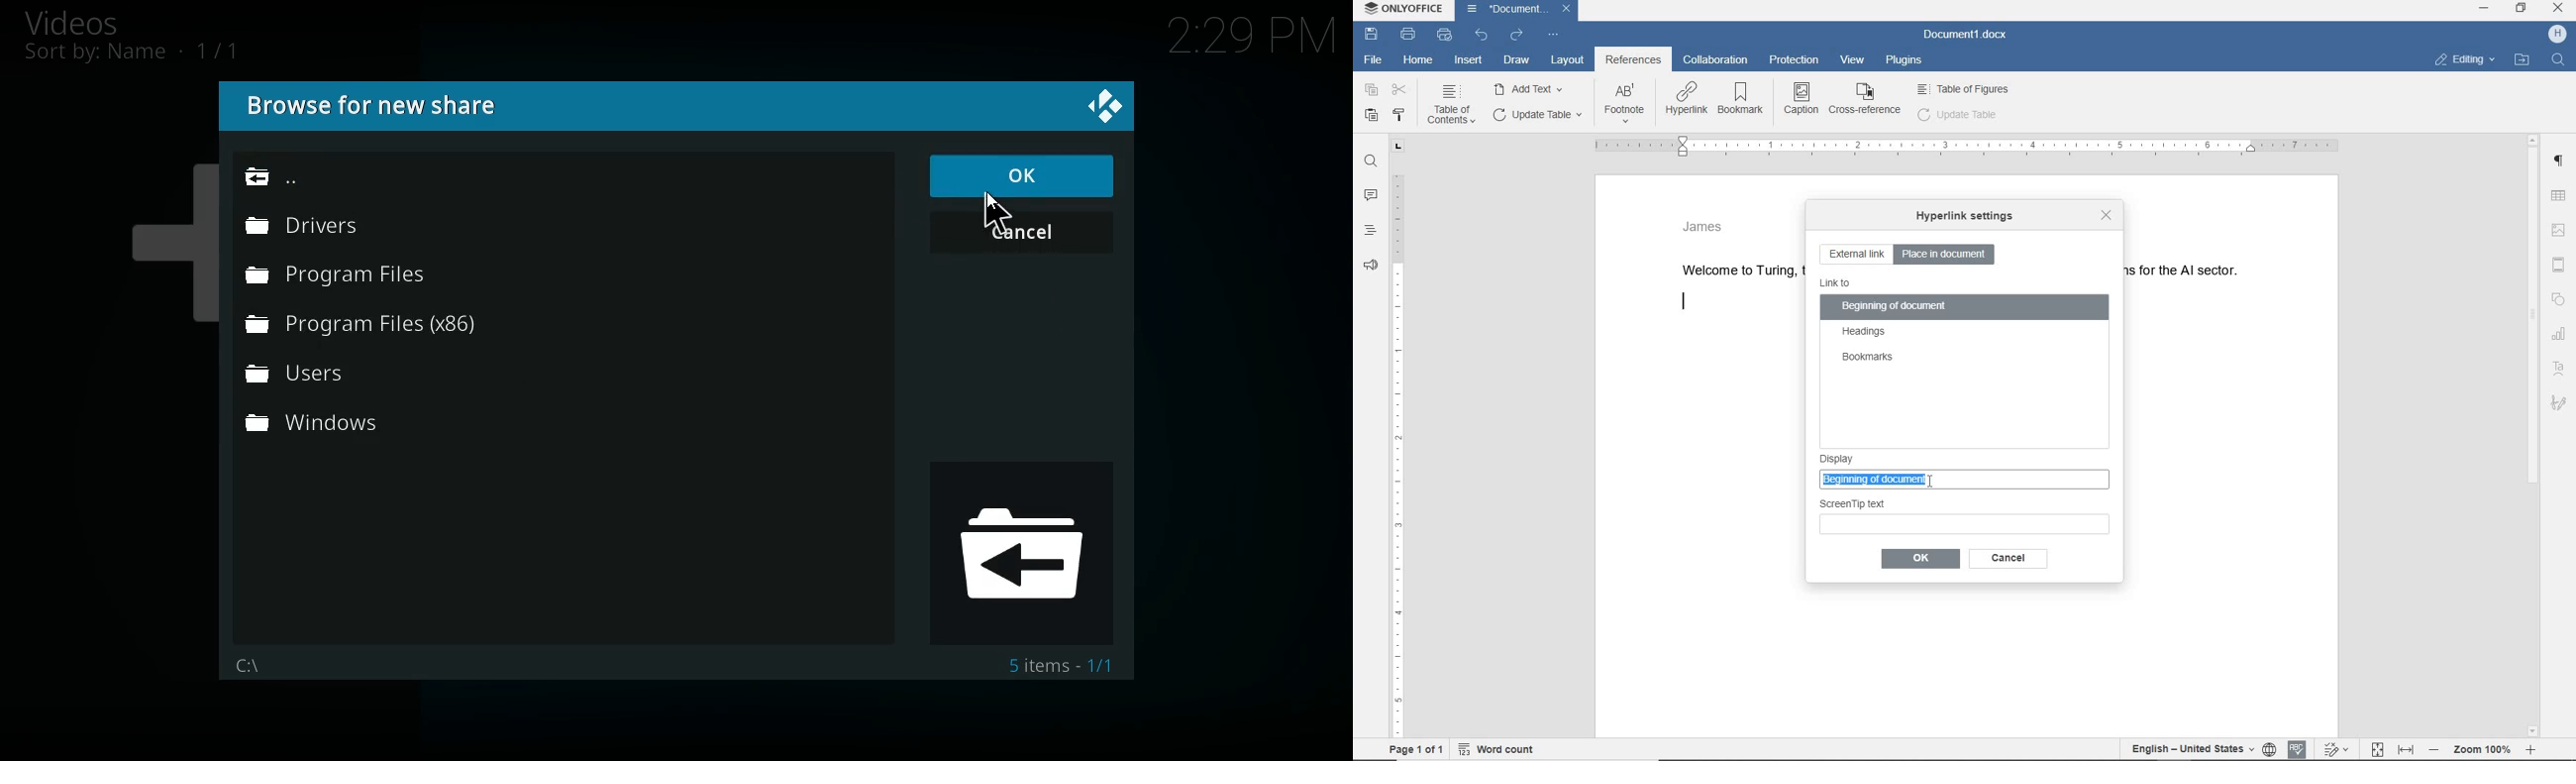 This screenshot has height=784, width=2576. I want to click on windows, so click(358, 423).